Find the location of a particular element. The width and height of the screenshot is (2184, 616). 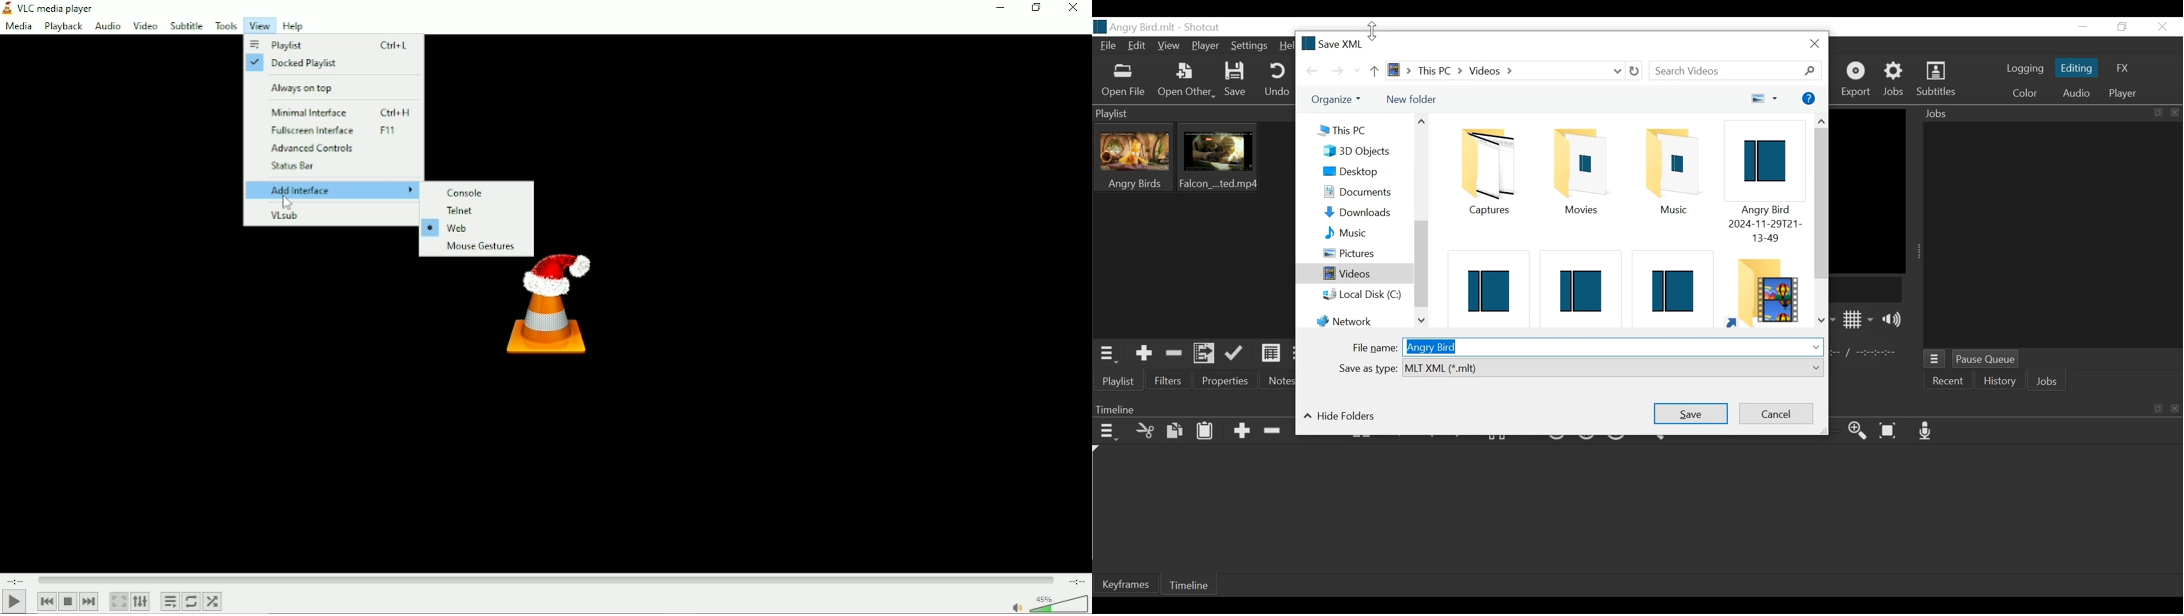

Cursor is located at coordinates (289, 205).